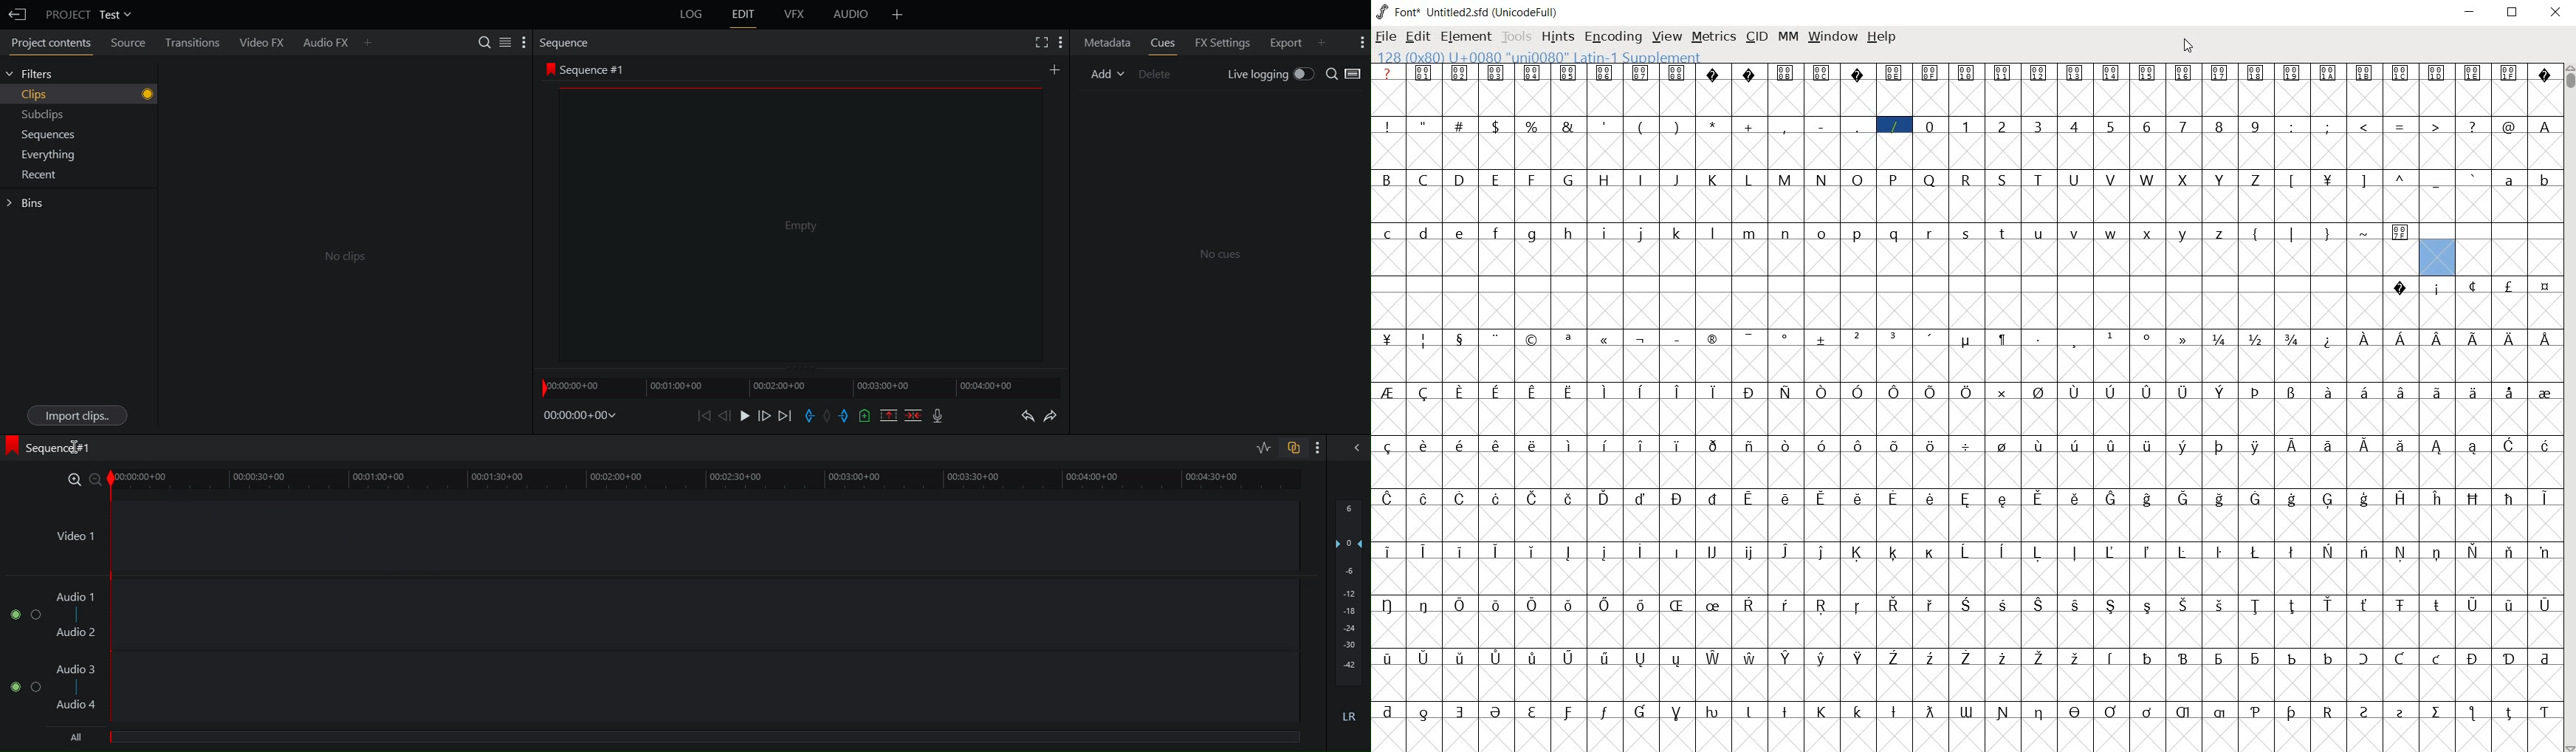 Image resolution: width=2576 pixels, height=756 pixels. Describe the element at coordinates (2473, 447) in the screenshot. I see `glyph` at that location.